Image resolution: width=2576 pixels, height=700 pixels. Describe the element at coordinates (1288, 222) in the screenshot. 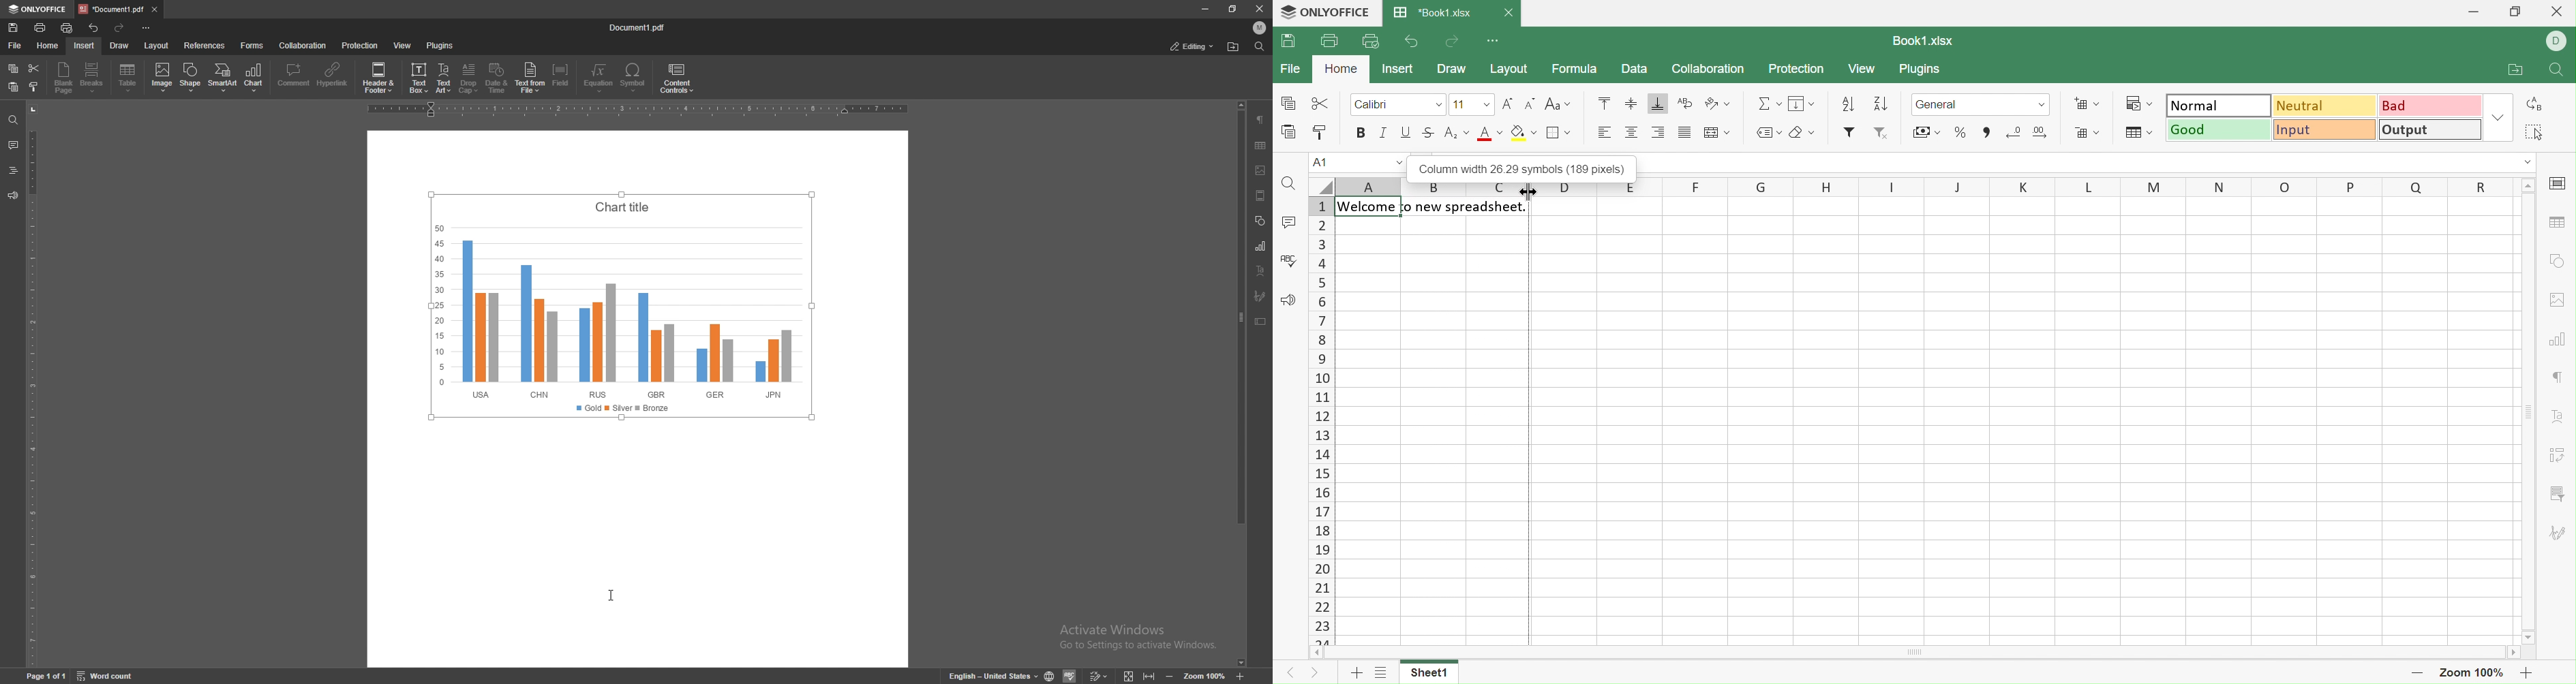

I see `Comments` at that location.